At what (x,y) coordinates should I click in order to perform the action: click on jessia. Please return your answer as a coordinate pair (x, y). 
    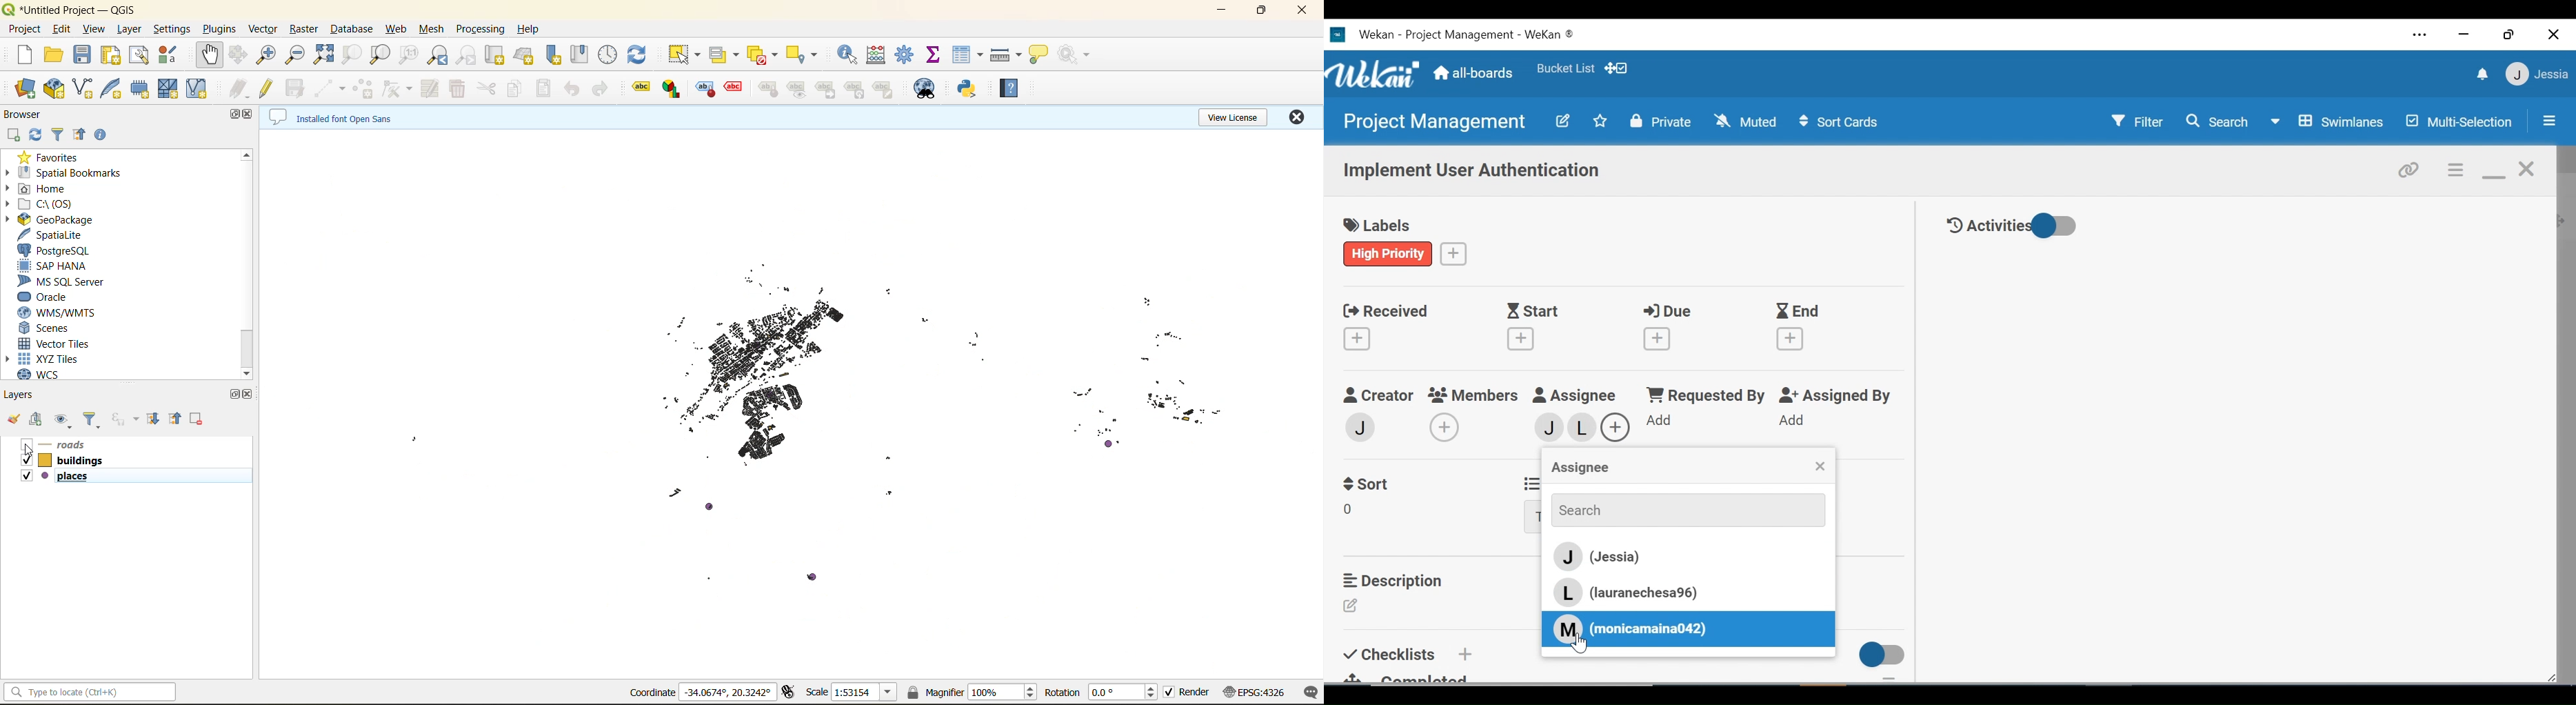
    Looking at the image, I should click on (1543, 428).